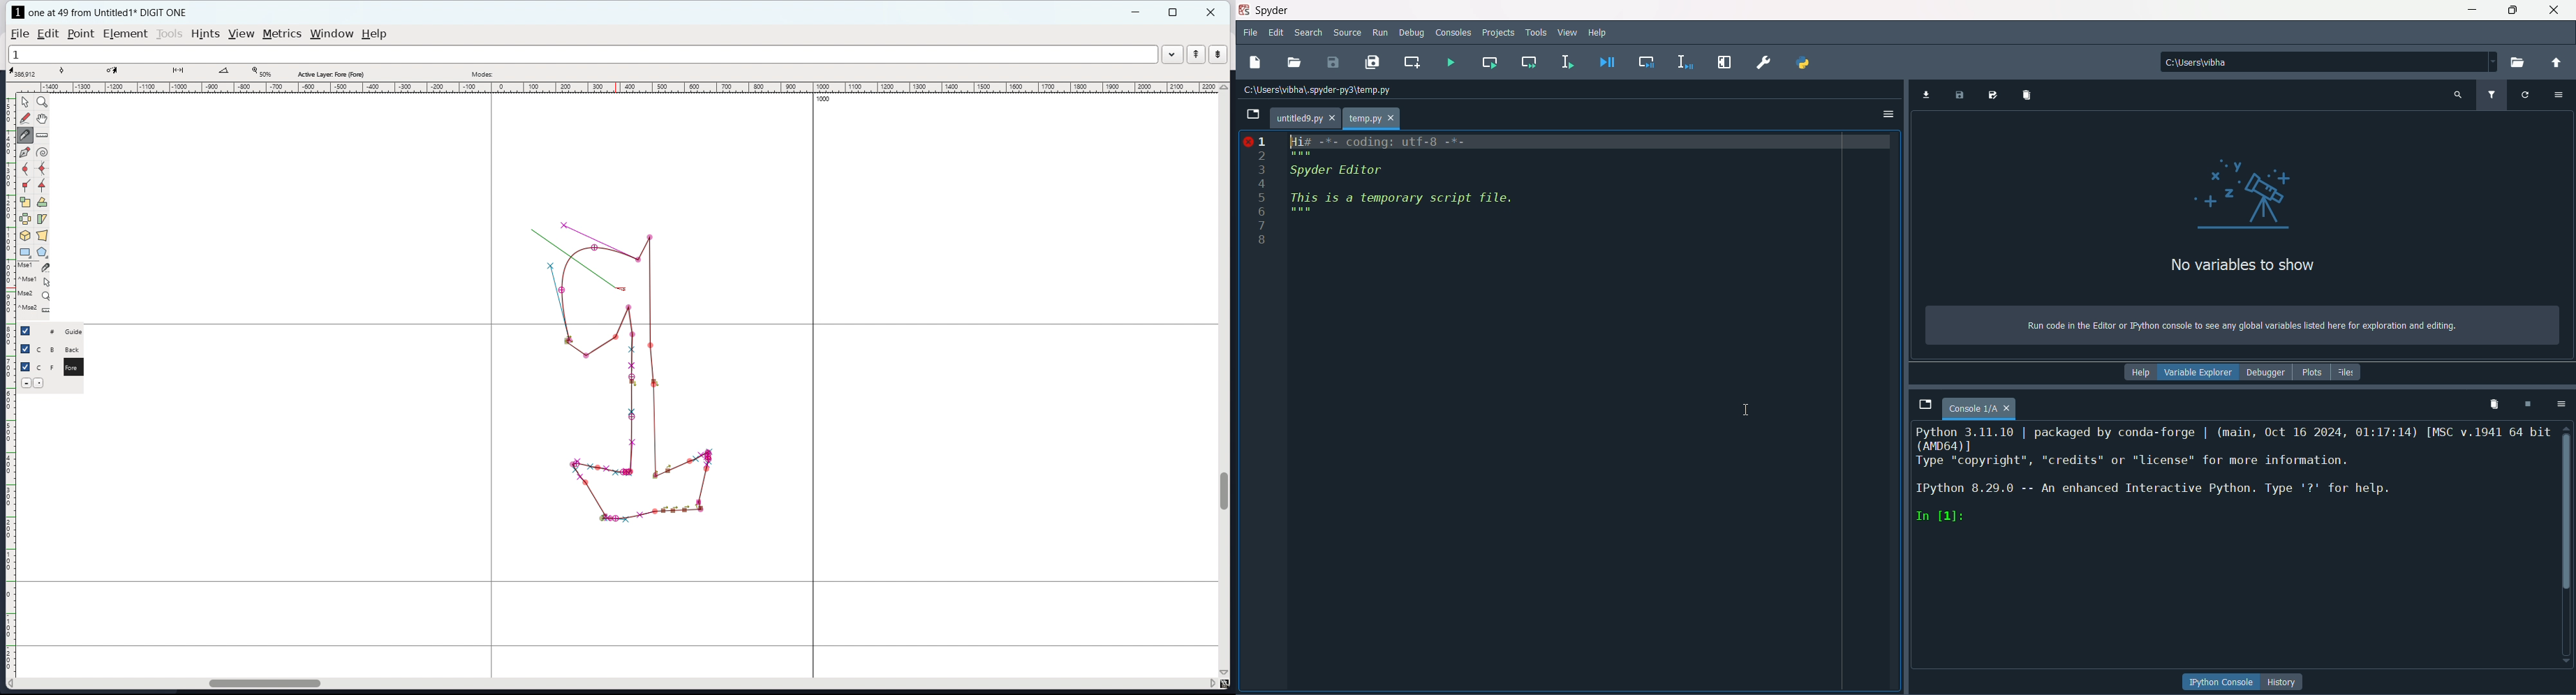 The width and height of the screenshot is (2576, 700). I want to click on remove, so click(2495, 405).